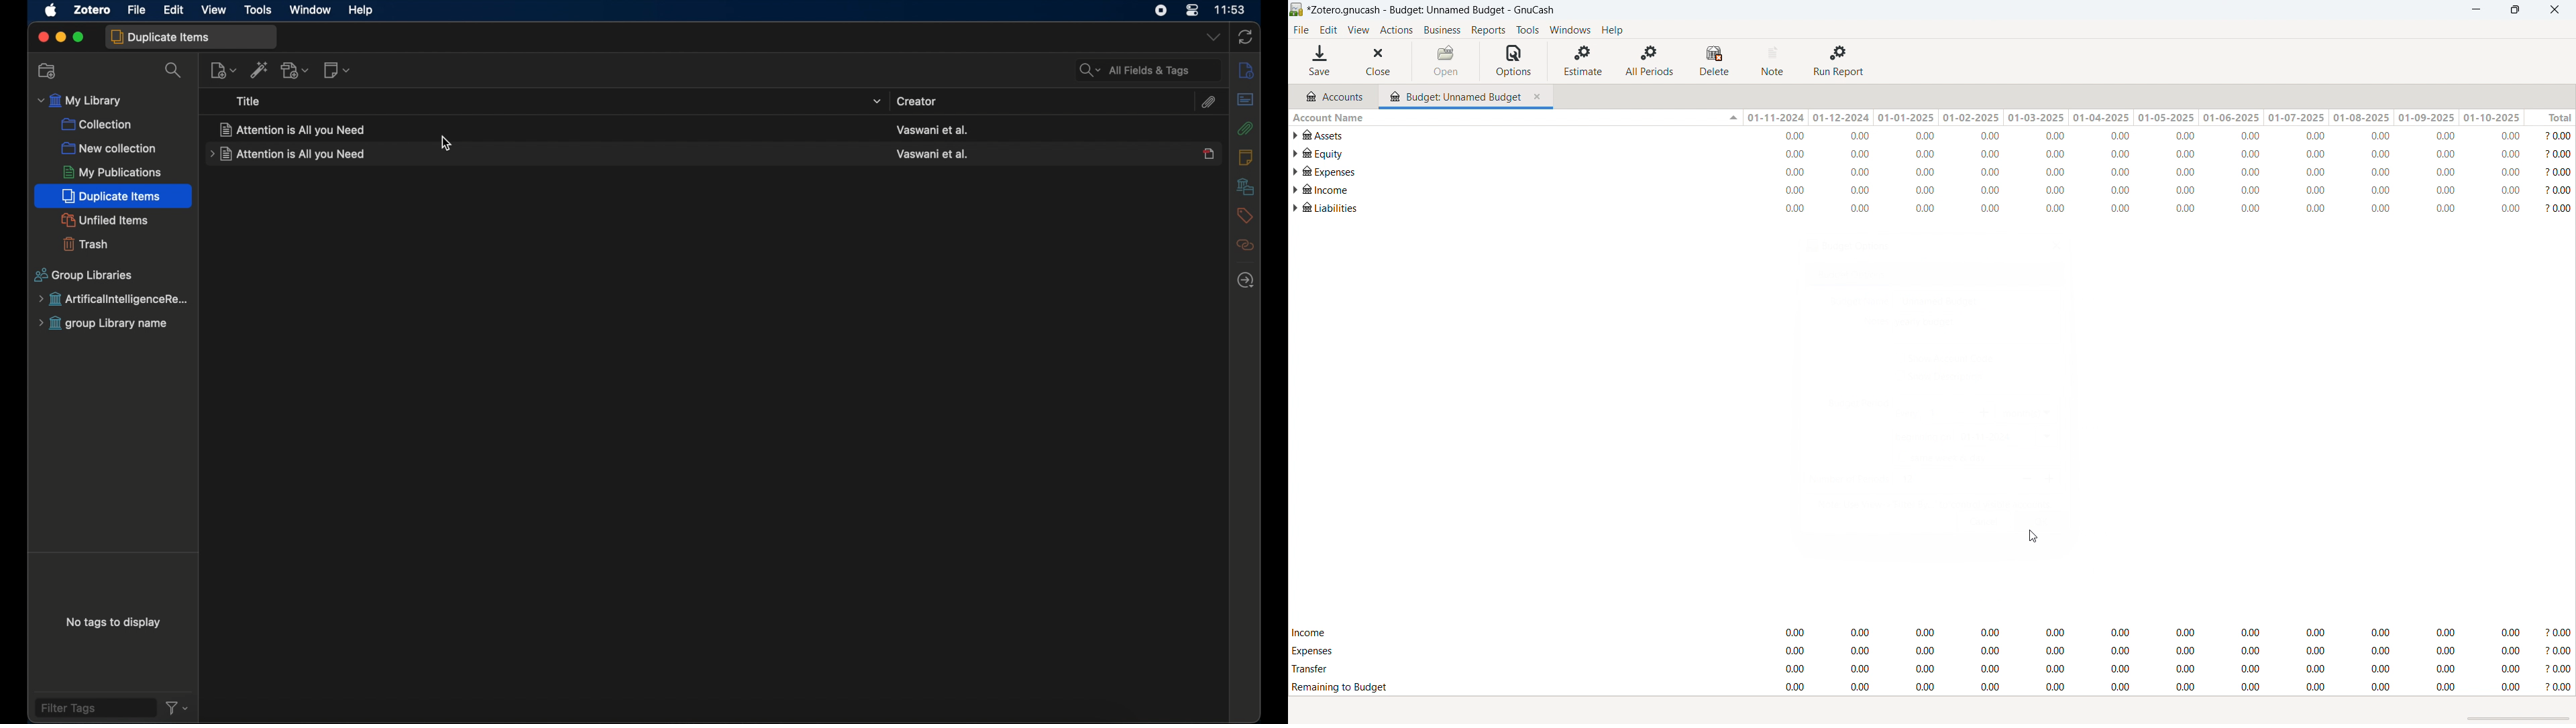  What do you see at coordinates (109, 147) in the screenshot?
I see `new collections` at bounding box center [109, 147].